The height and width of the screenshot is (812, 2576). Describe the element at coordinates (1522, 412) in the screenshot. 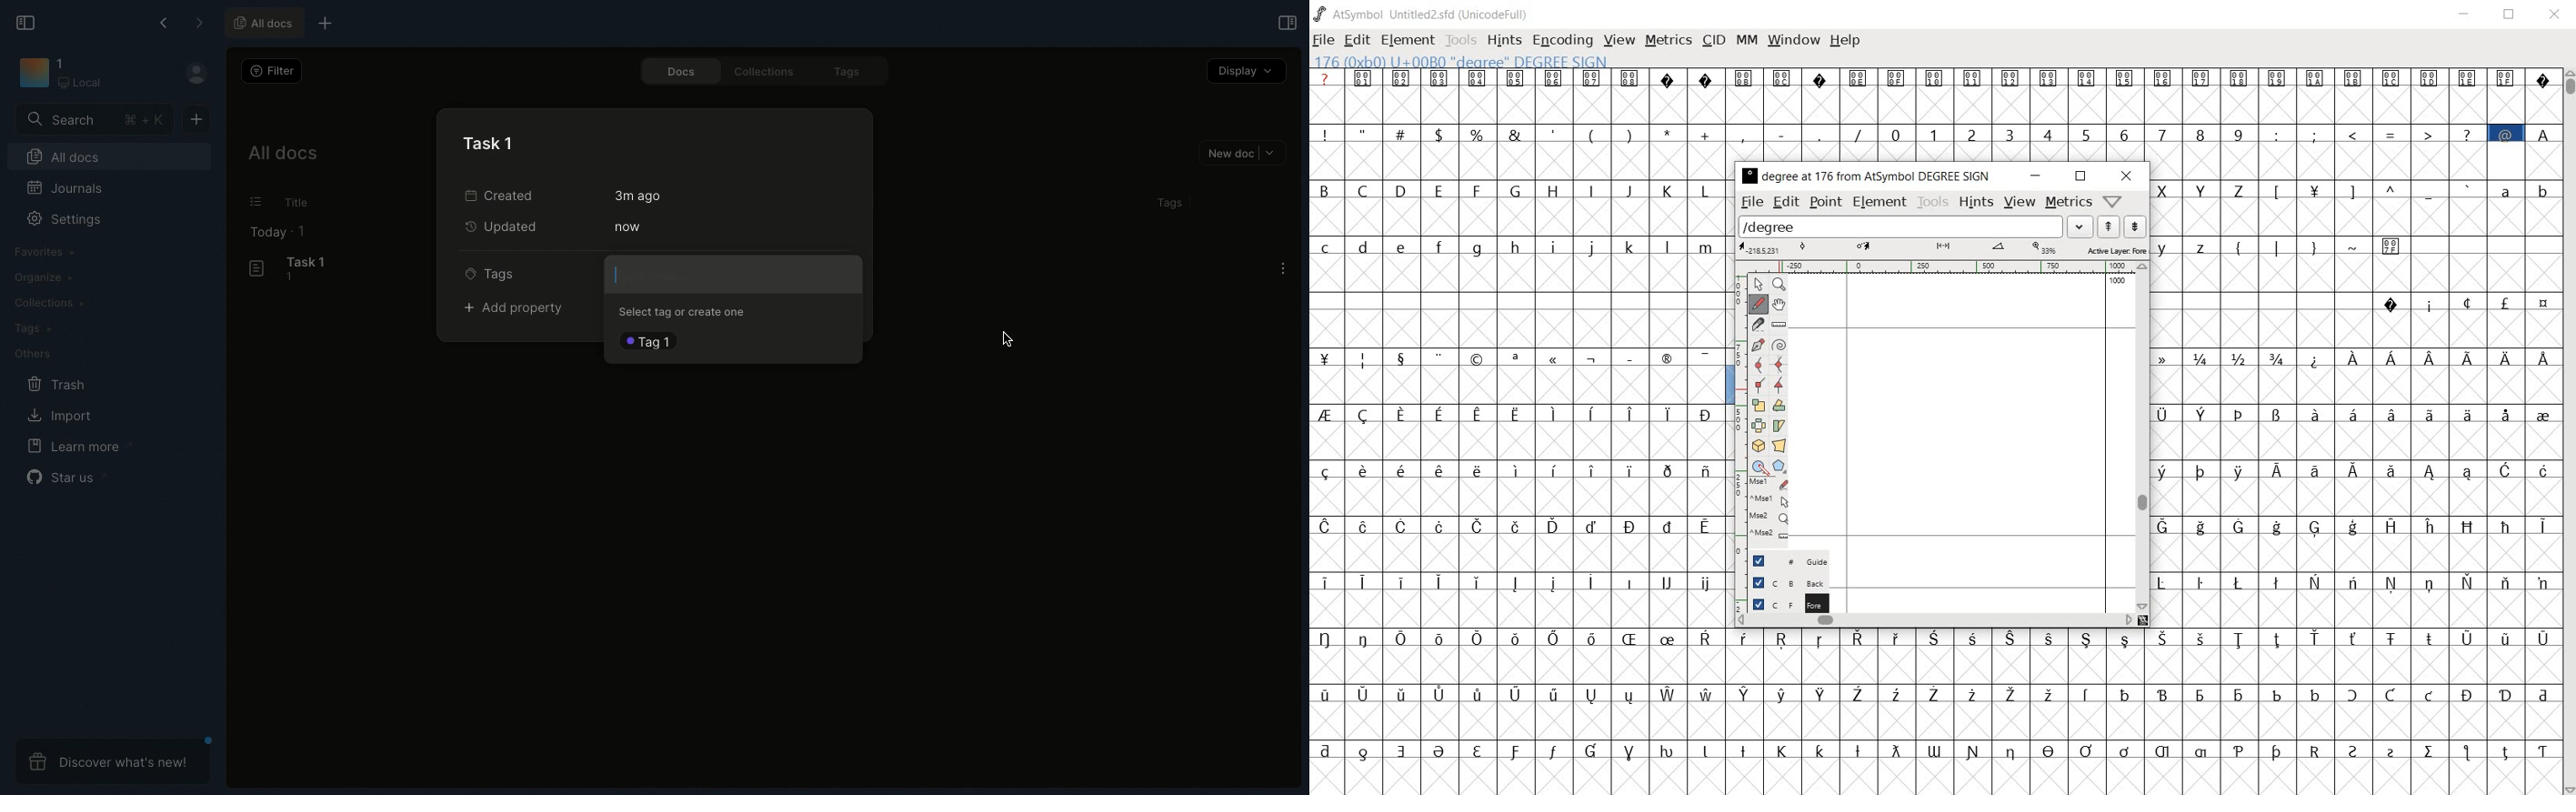

I see `special letters` at that location.